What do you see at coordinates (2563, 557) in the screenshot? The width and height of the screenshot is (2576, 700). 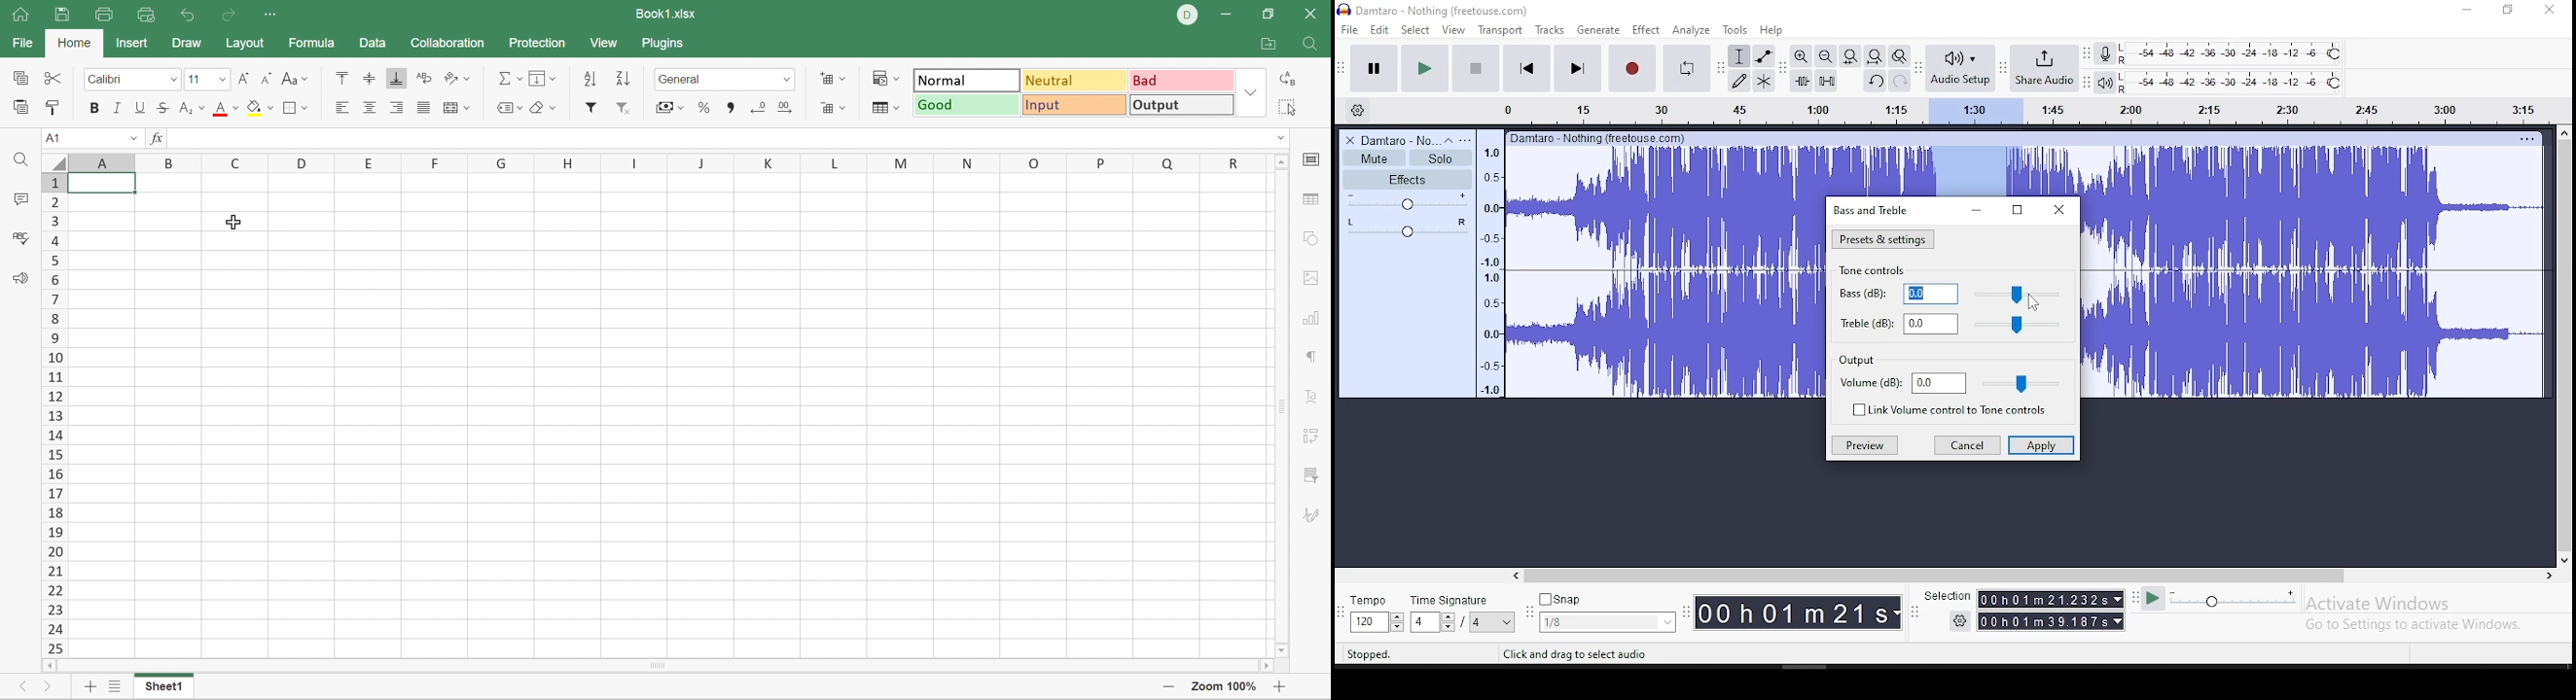 I see `down` at bounding box center [2563, 557].